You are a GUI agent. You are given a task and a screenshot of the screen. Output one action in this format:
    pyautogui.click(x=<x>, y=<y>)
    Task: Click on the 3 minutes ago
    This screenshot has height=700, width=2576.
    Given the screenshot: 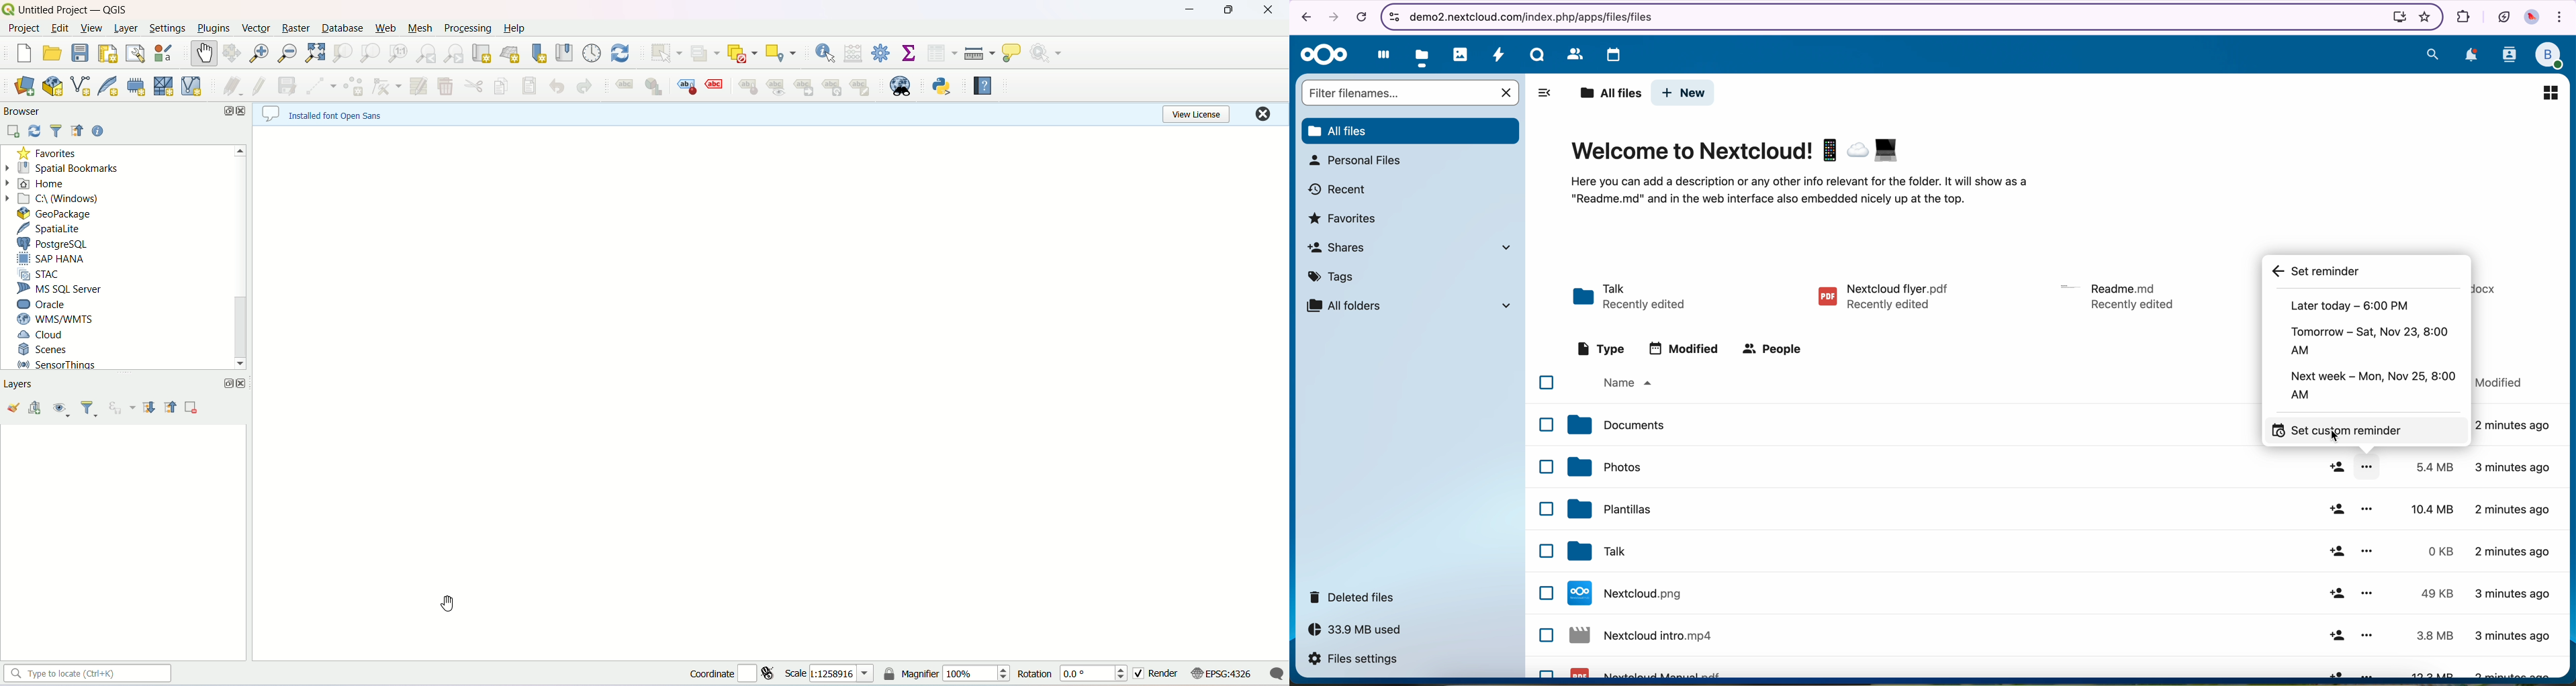 What is the action you would take?
    pyautogui.click(x=2513, y=467)
    